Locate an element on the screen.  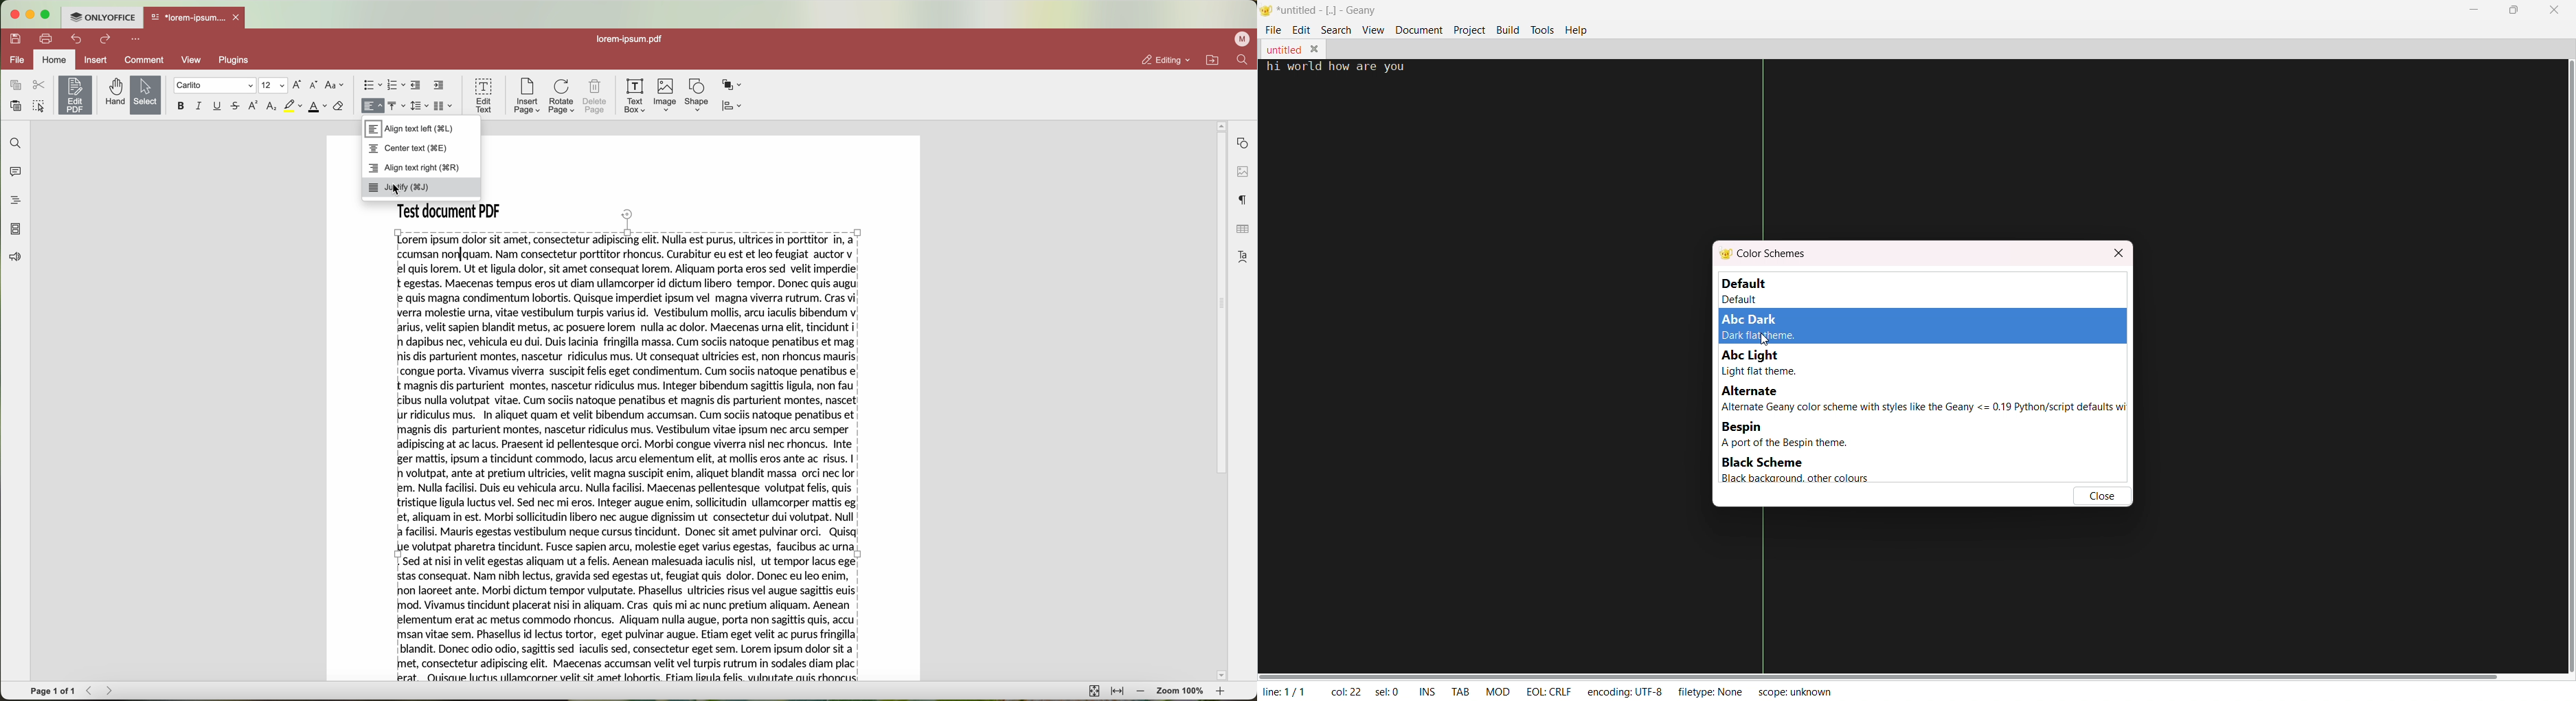
hand is located at coordinates (113, 95).